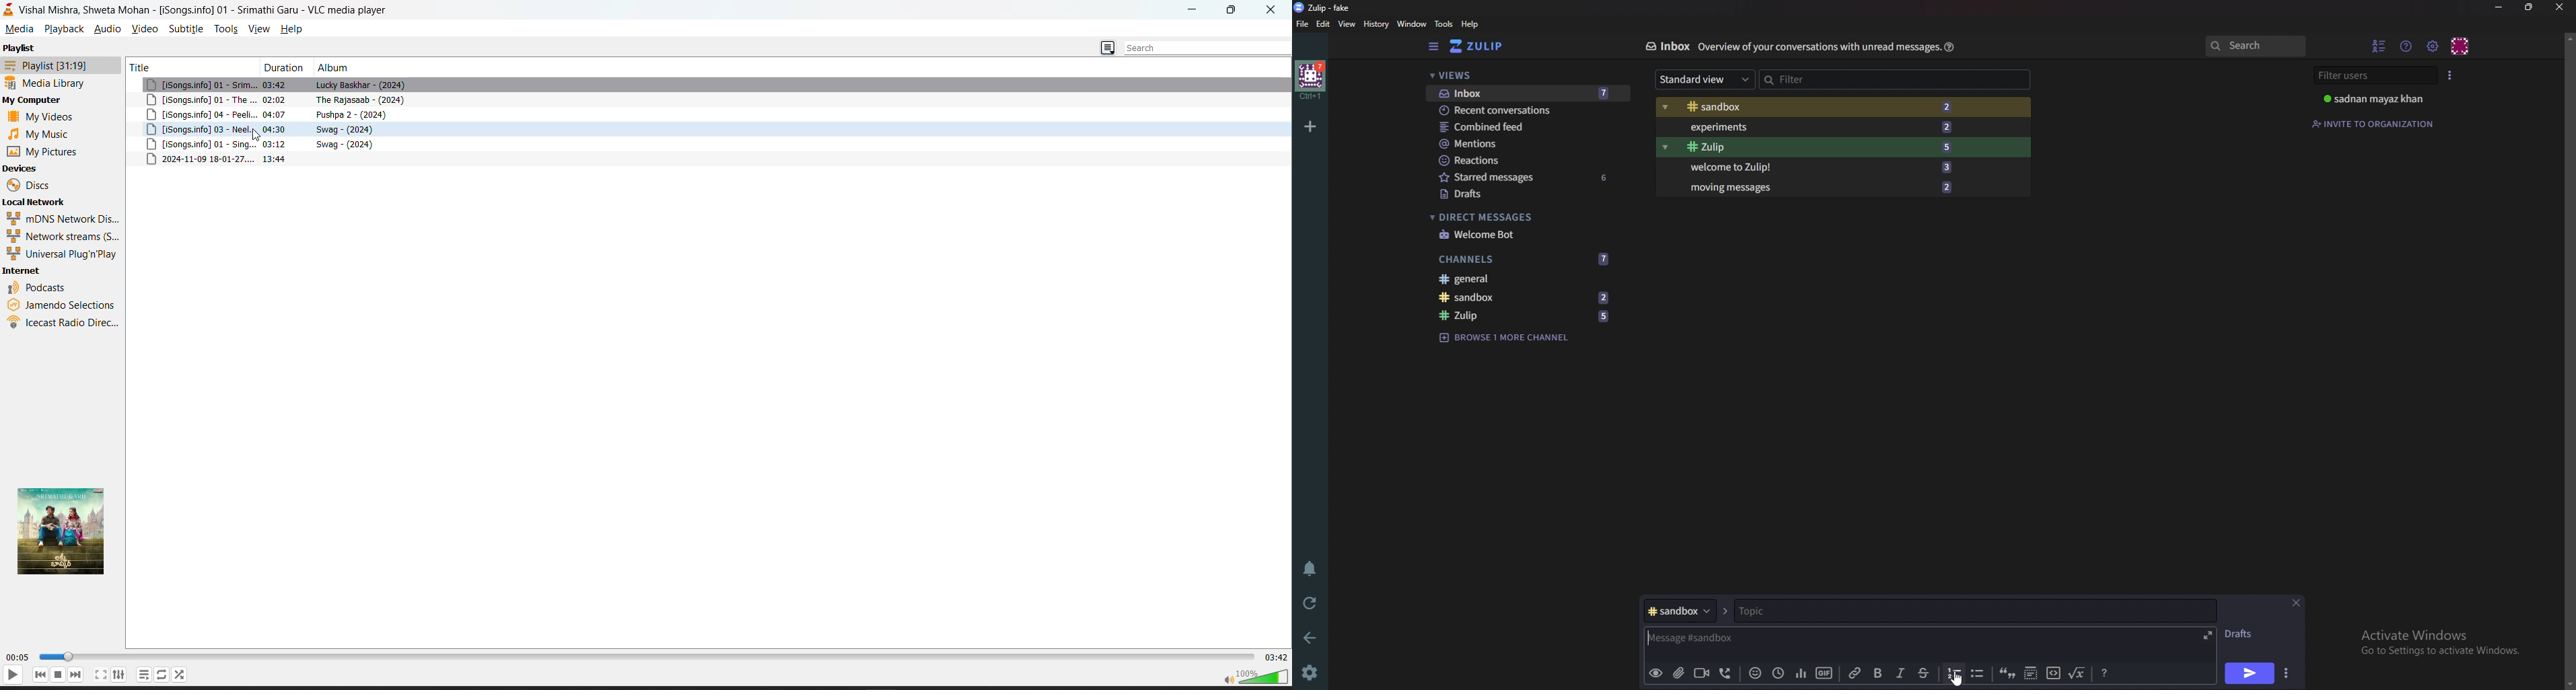  Describe the element at coordinates (1486, 46) in the screenshot. I see `Home view` at that location.